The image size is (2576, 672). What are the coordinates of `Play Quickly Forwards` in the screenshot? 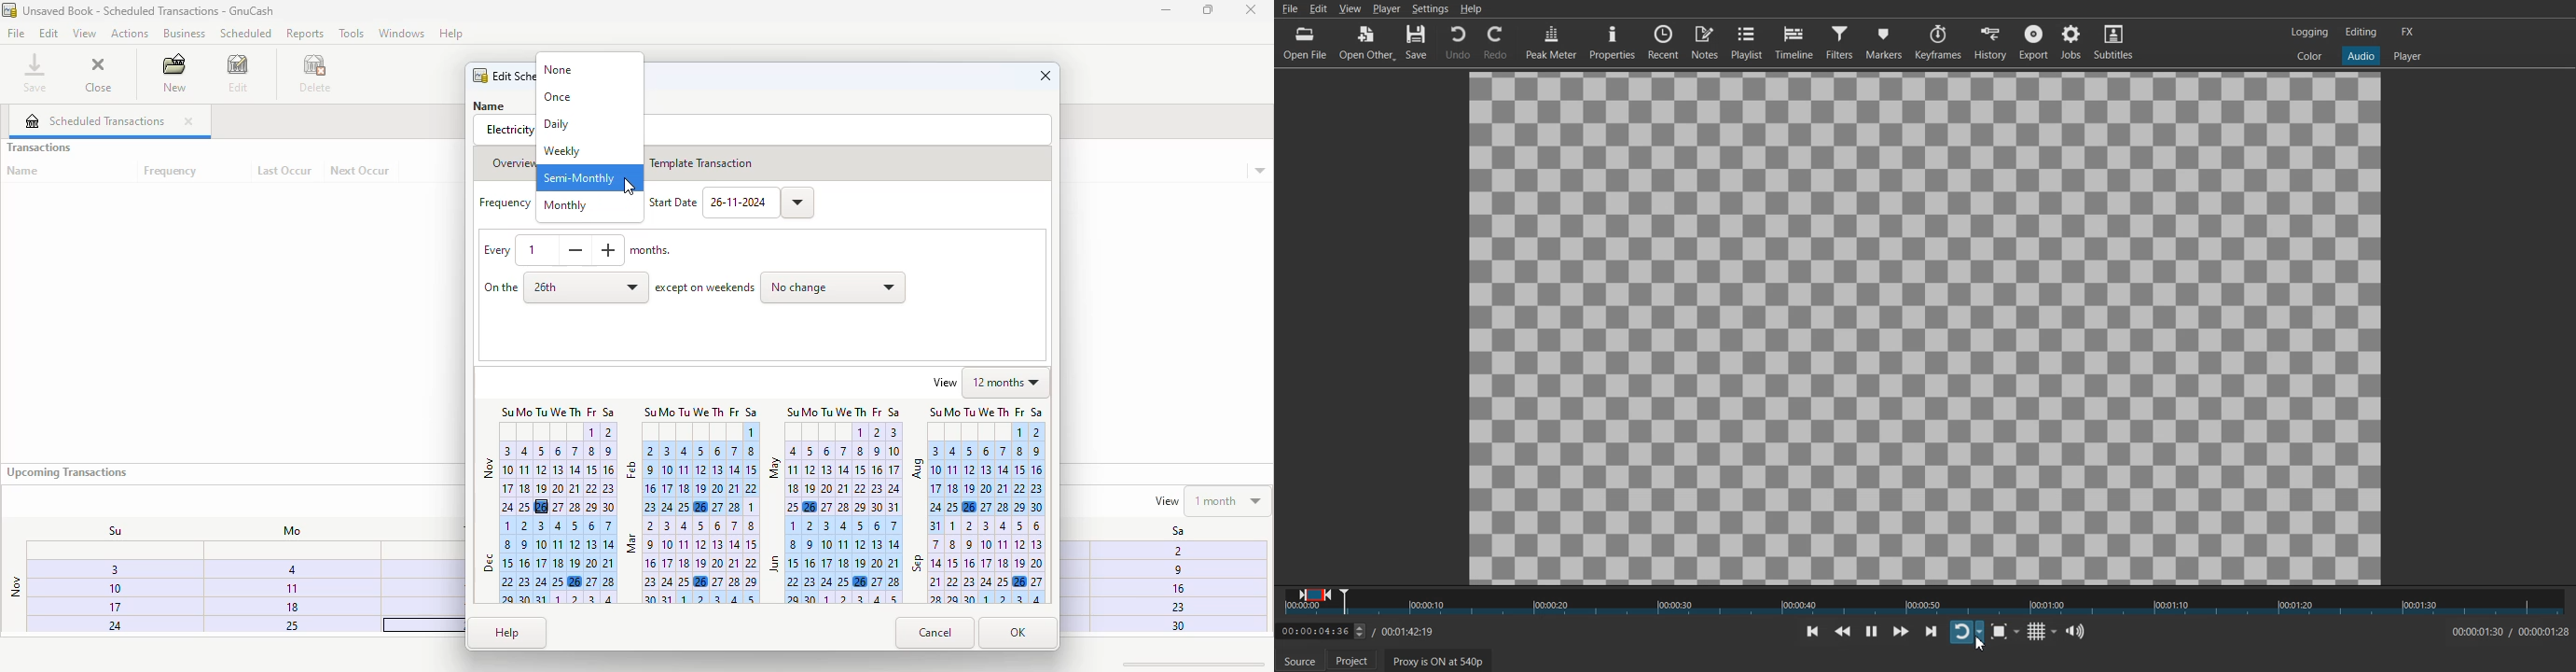 It's located at (1901, 631).